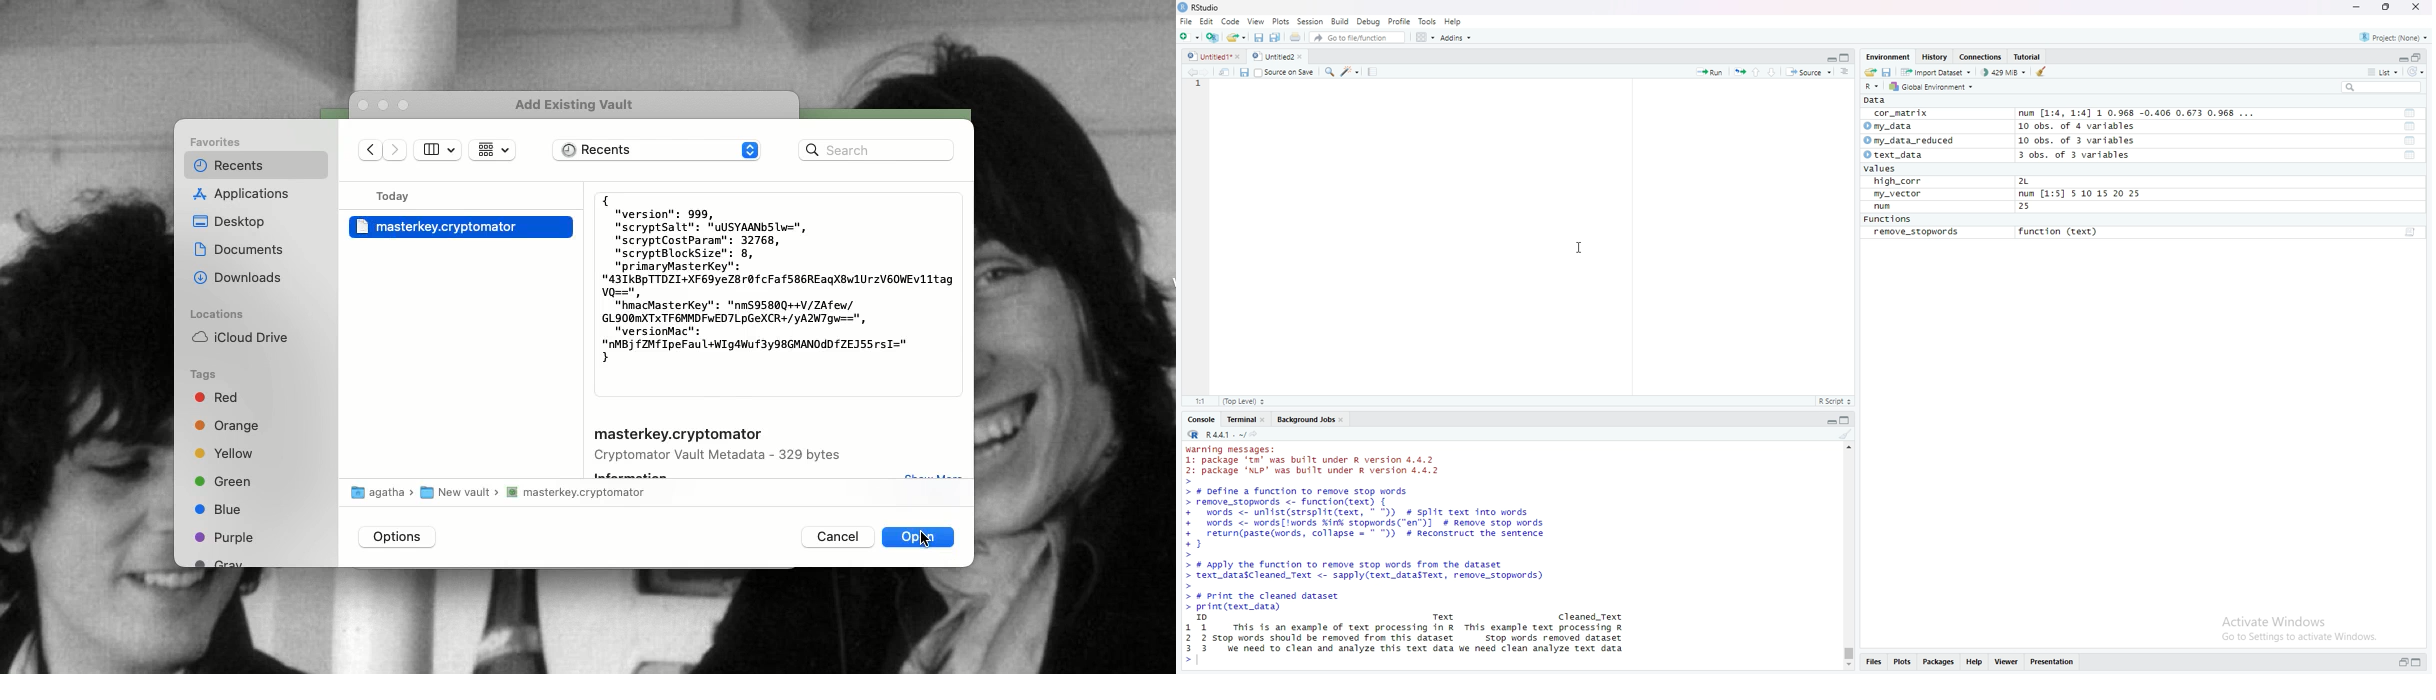  I want to click on R, so click(1874, 88).